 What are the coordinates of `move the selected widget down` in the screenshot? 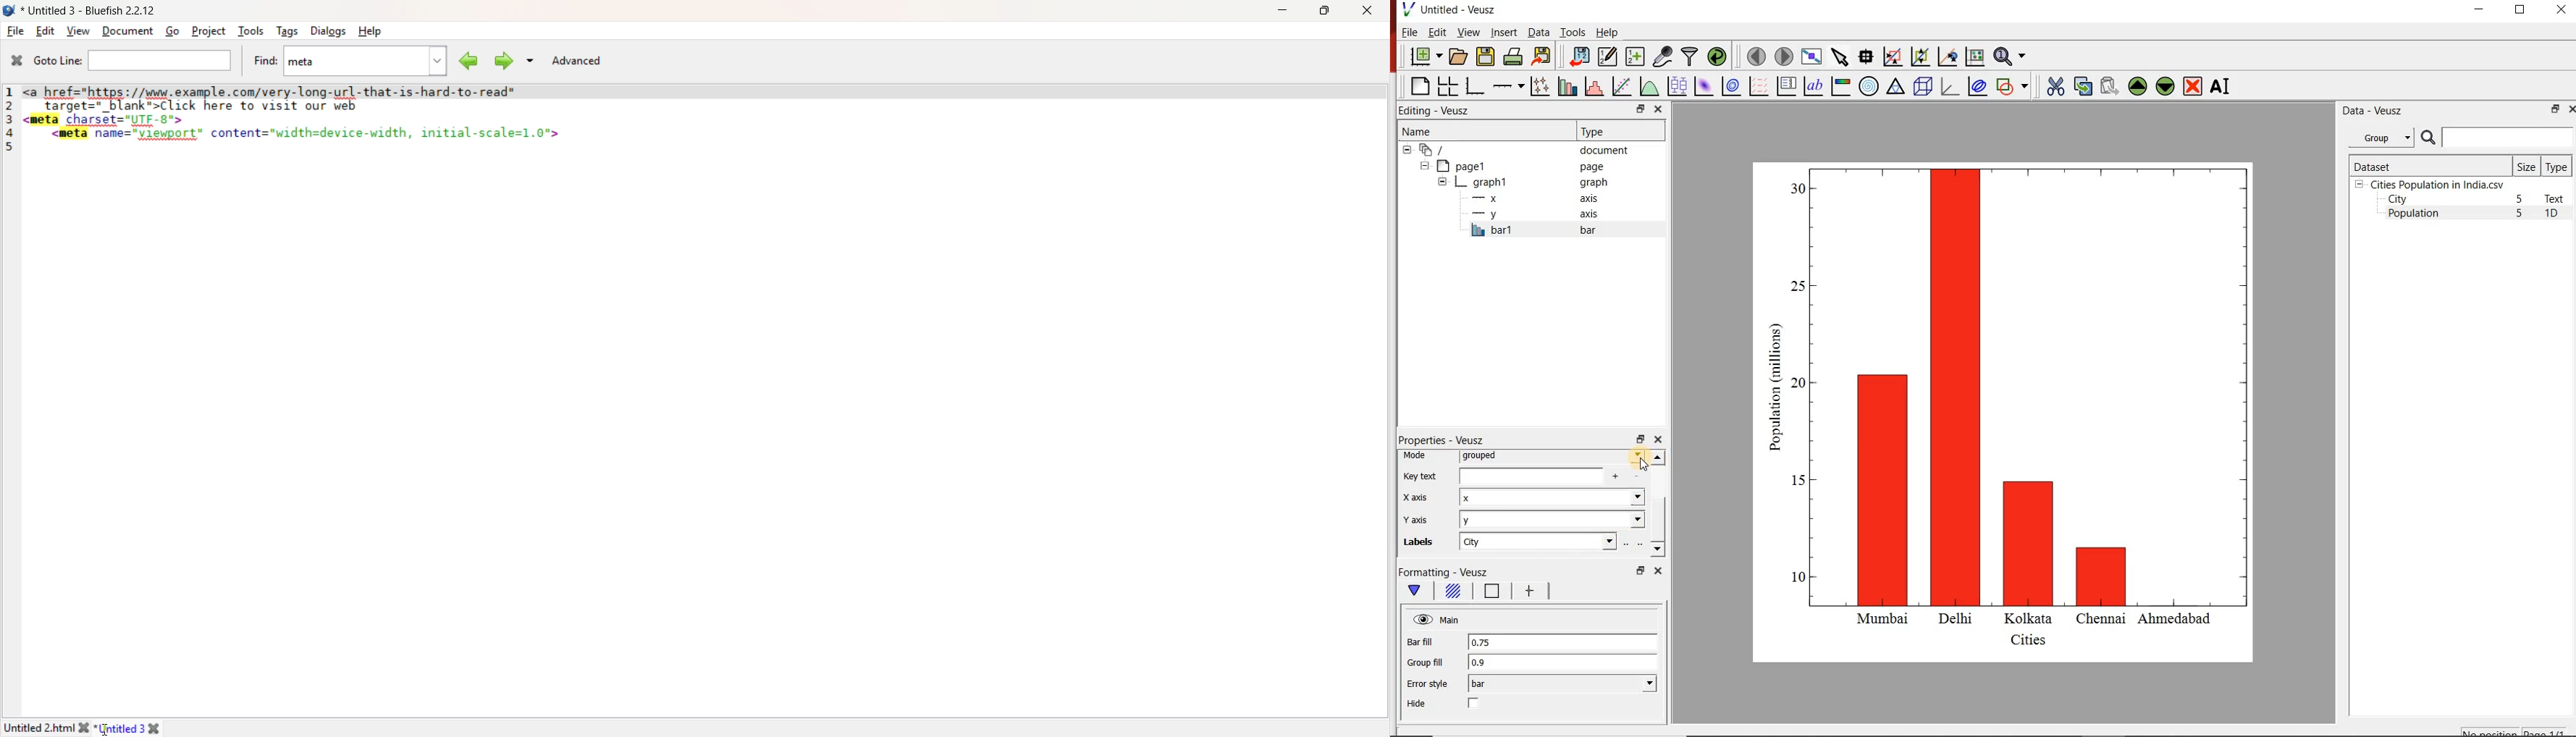 It's located at (2165, 86).